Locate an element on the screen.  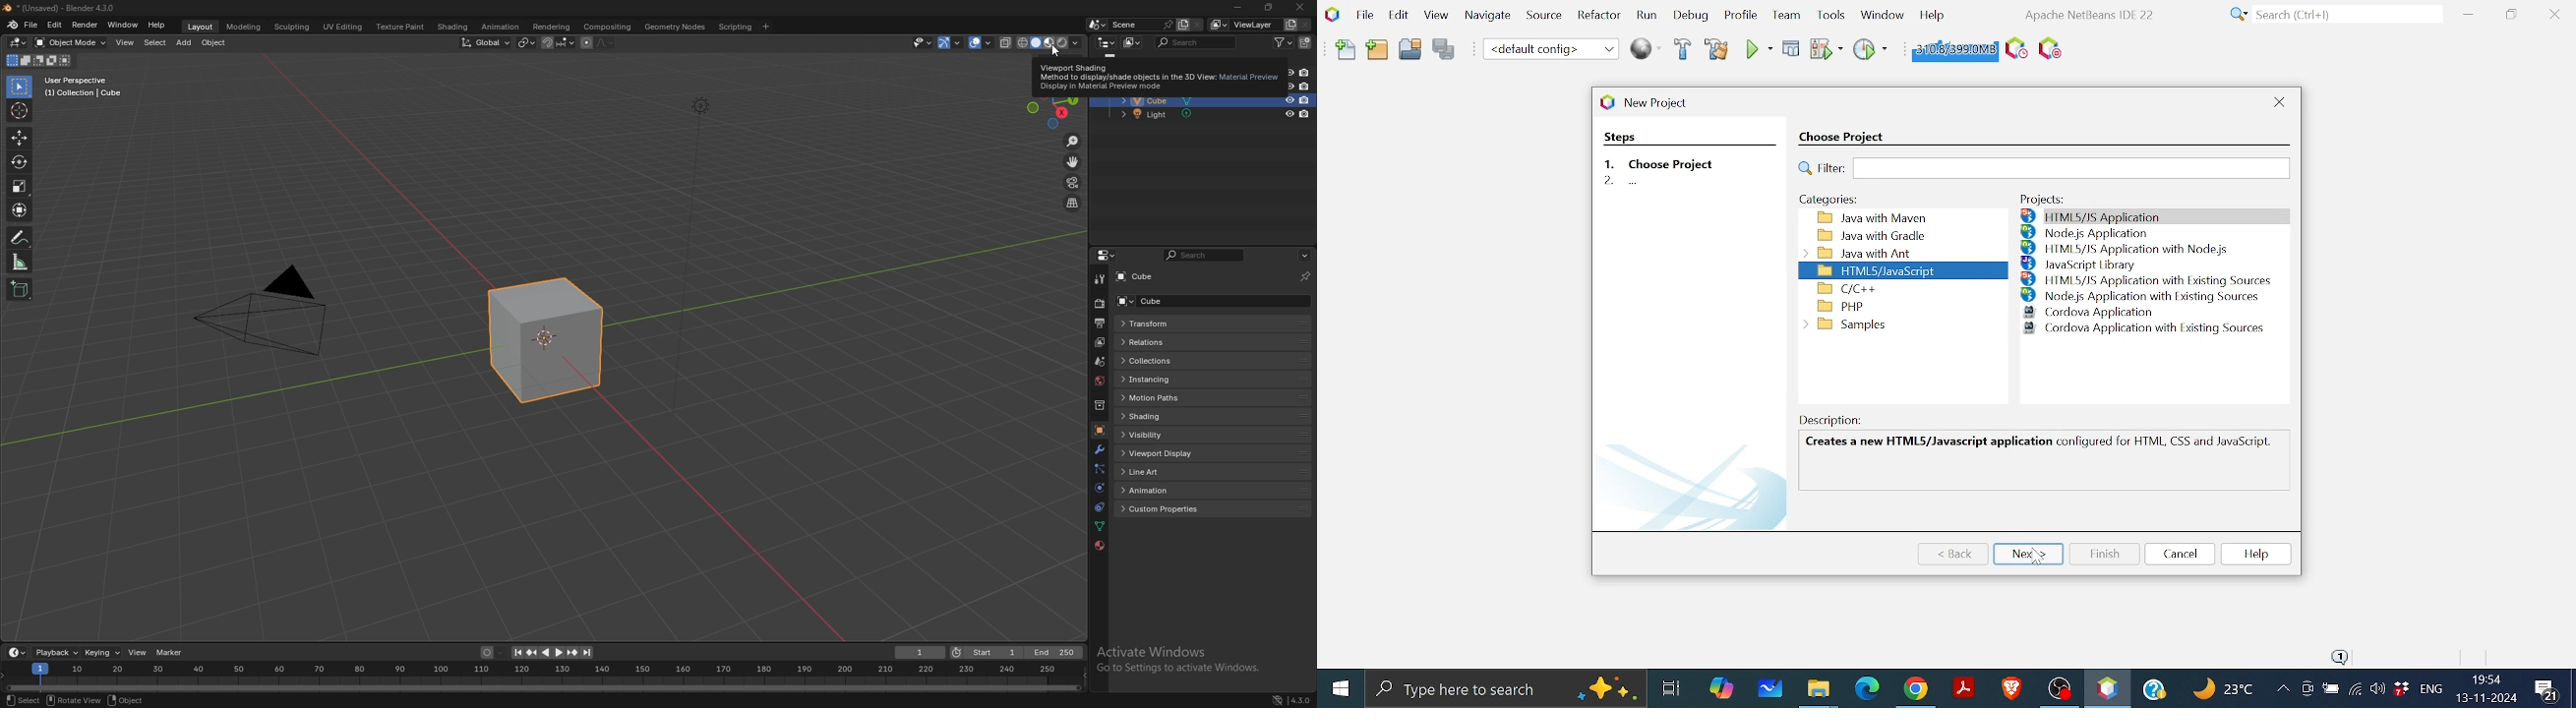
start frame is located at coordinates (988, 652).